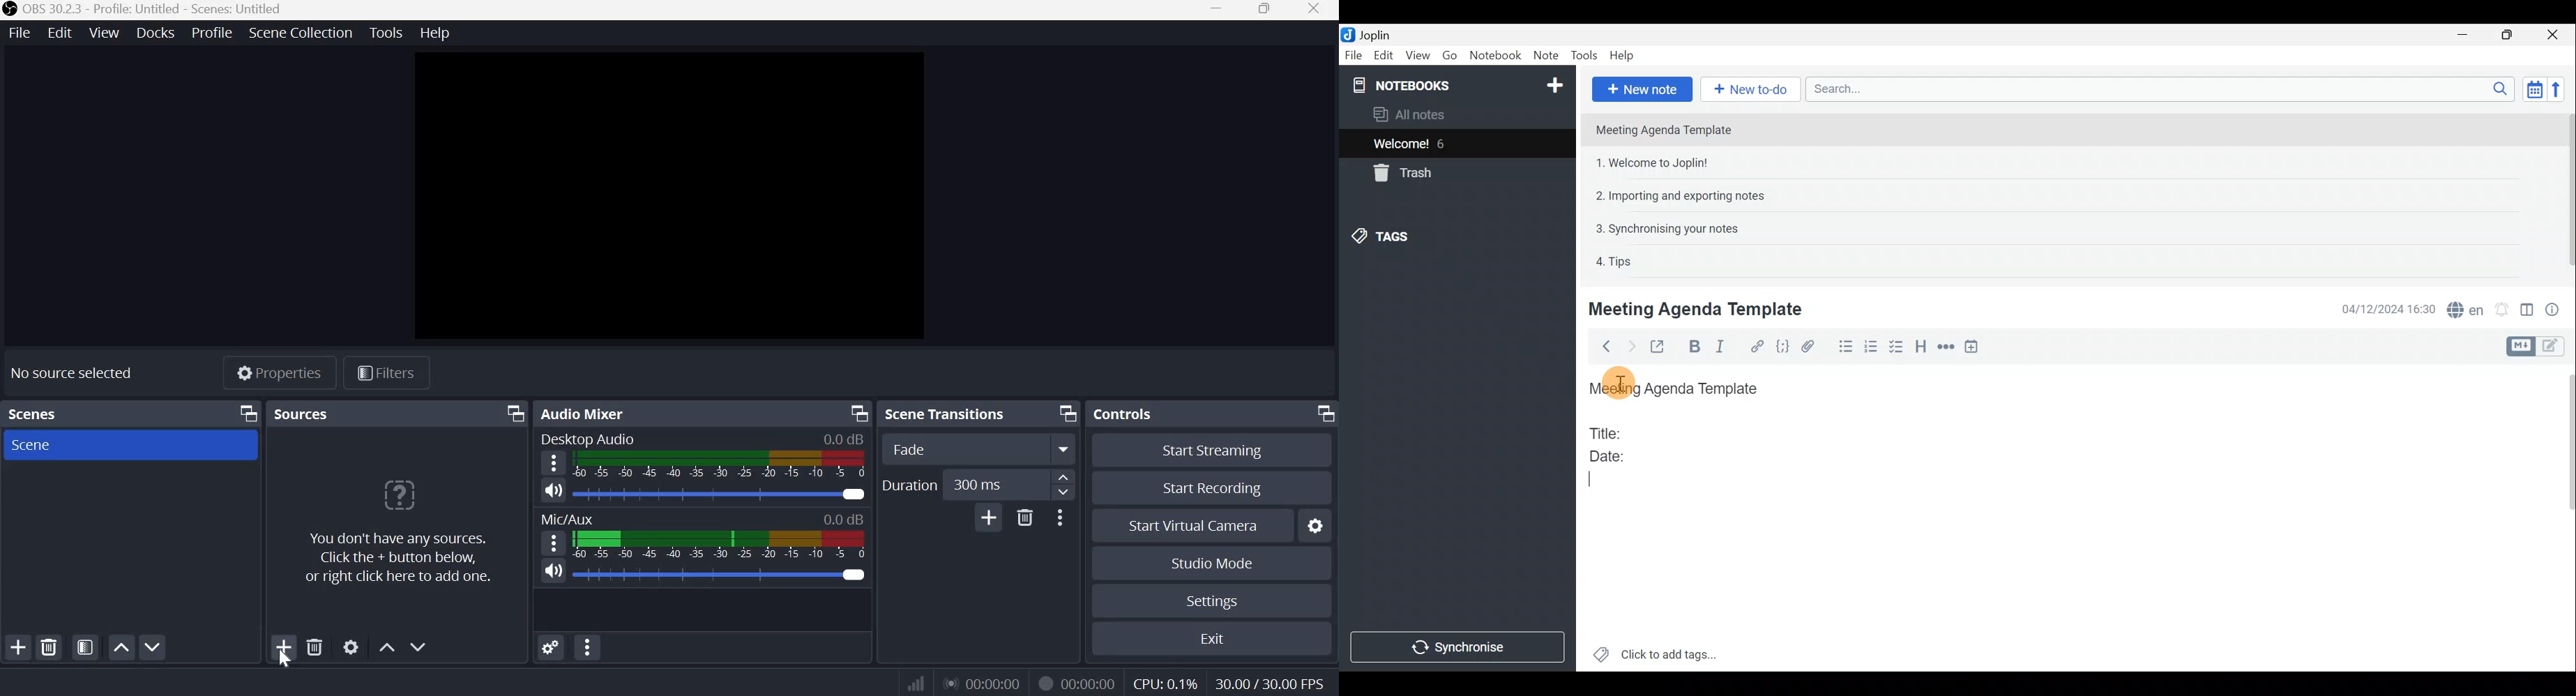 This screenshot has height=700, width=2576. What do you see at coordinates (2554, 347) in the screenshot?
I see `Toggle editors` at bounding box center [2554, 347].